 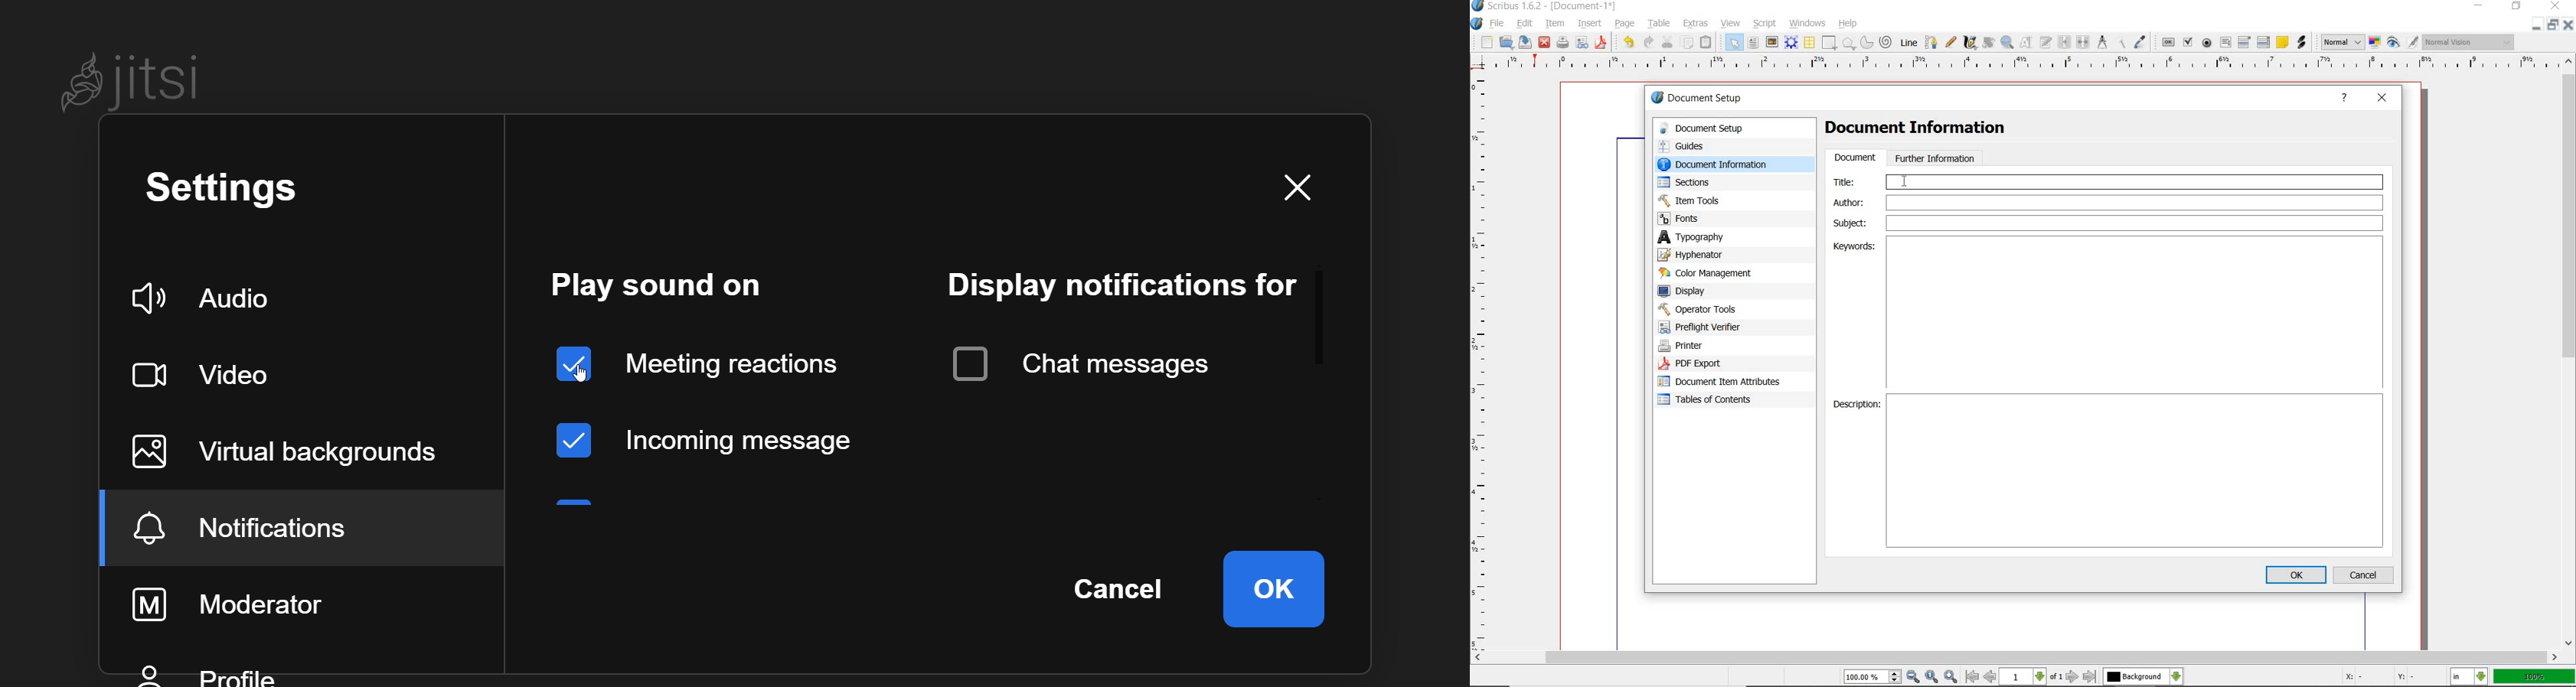 What do you see at coordinates (1791, 43) in the screenshot?
I see `render frame` at bounding box center [1791, 43].